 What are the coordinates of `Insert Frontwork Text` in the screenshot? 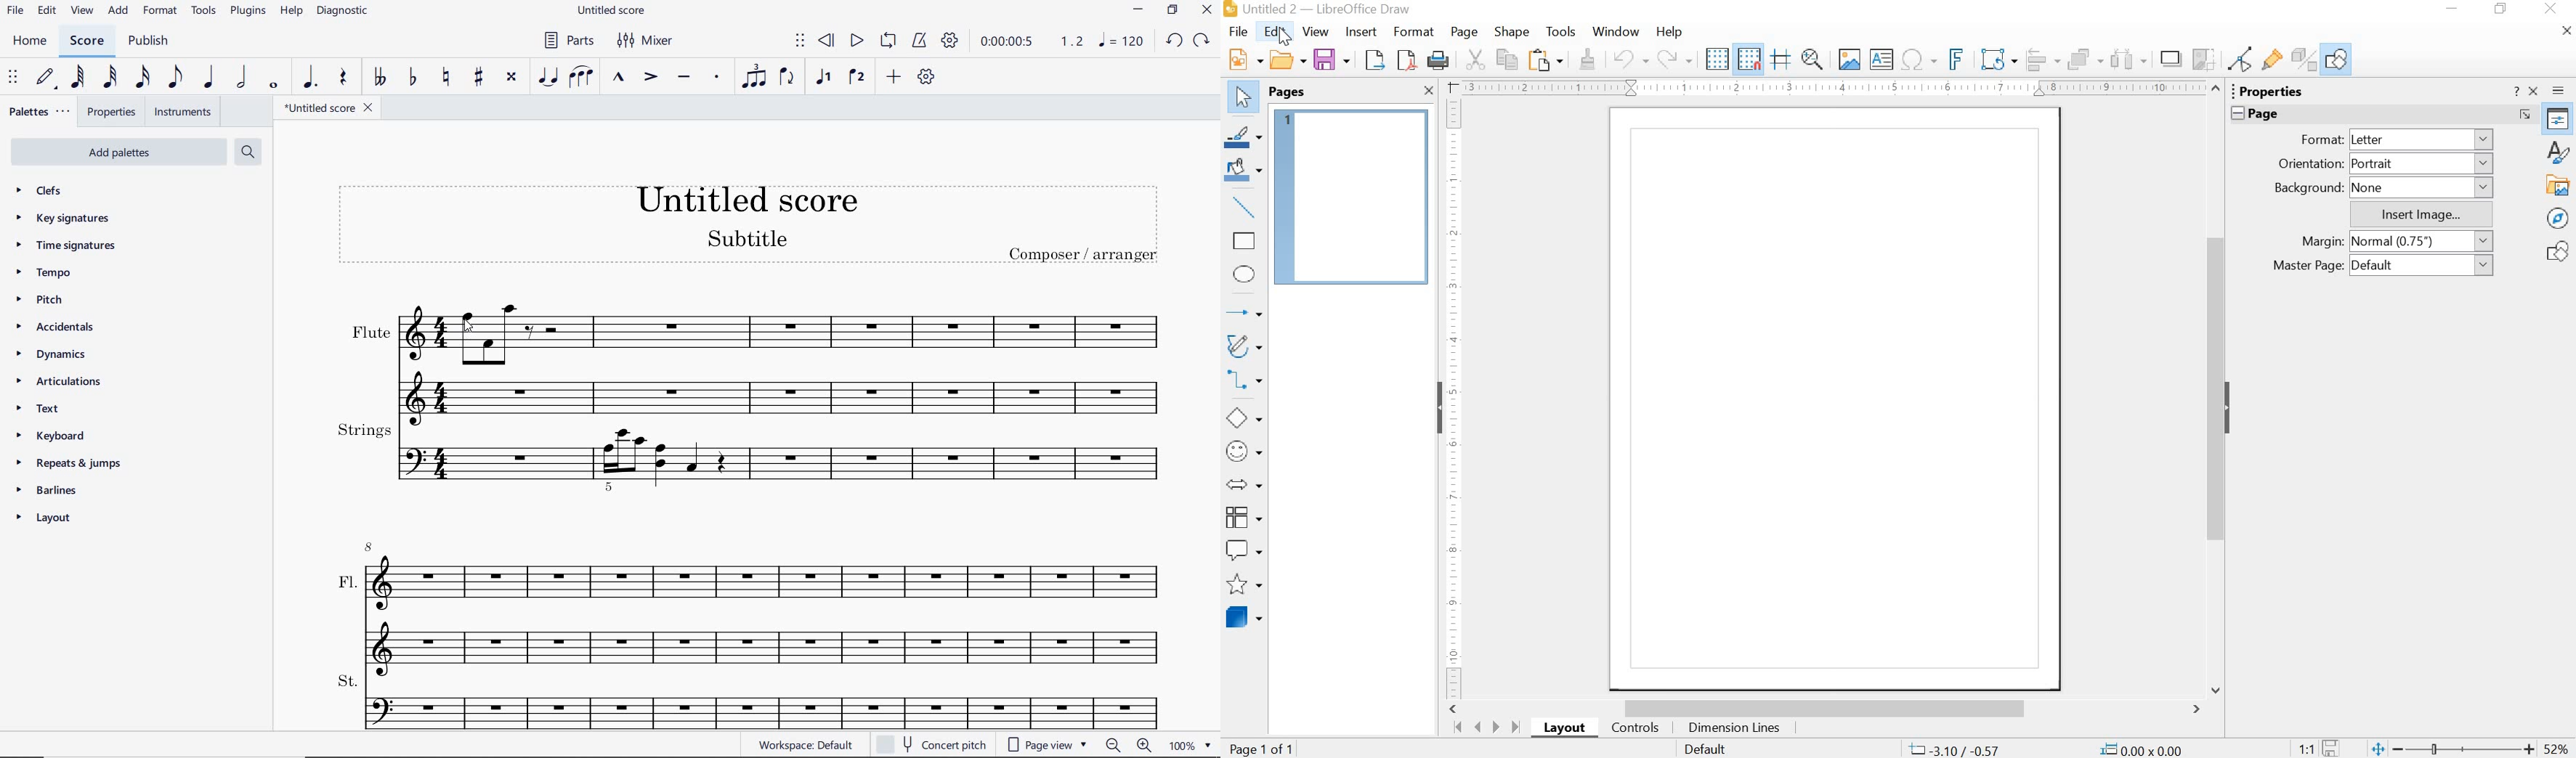 It's located at (1953, 58).